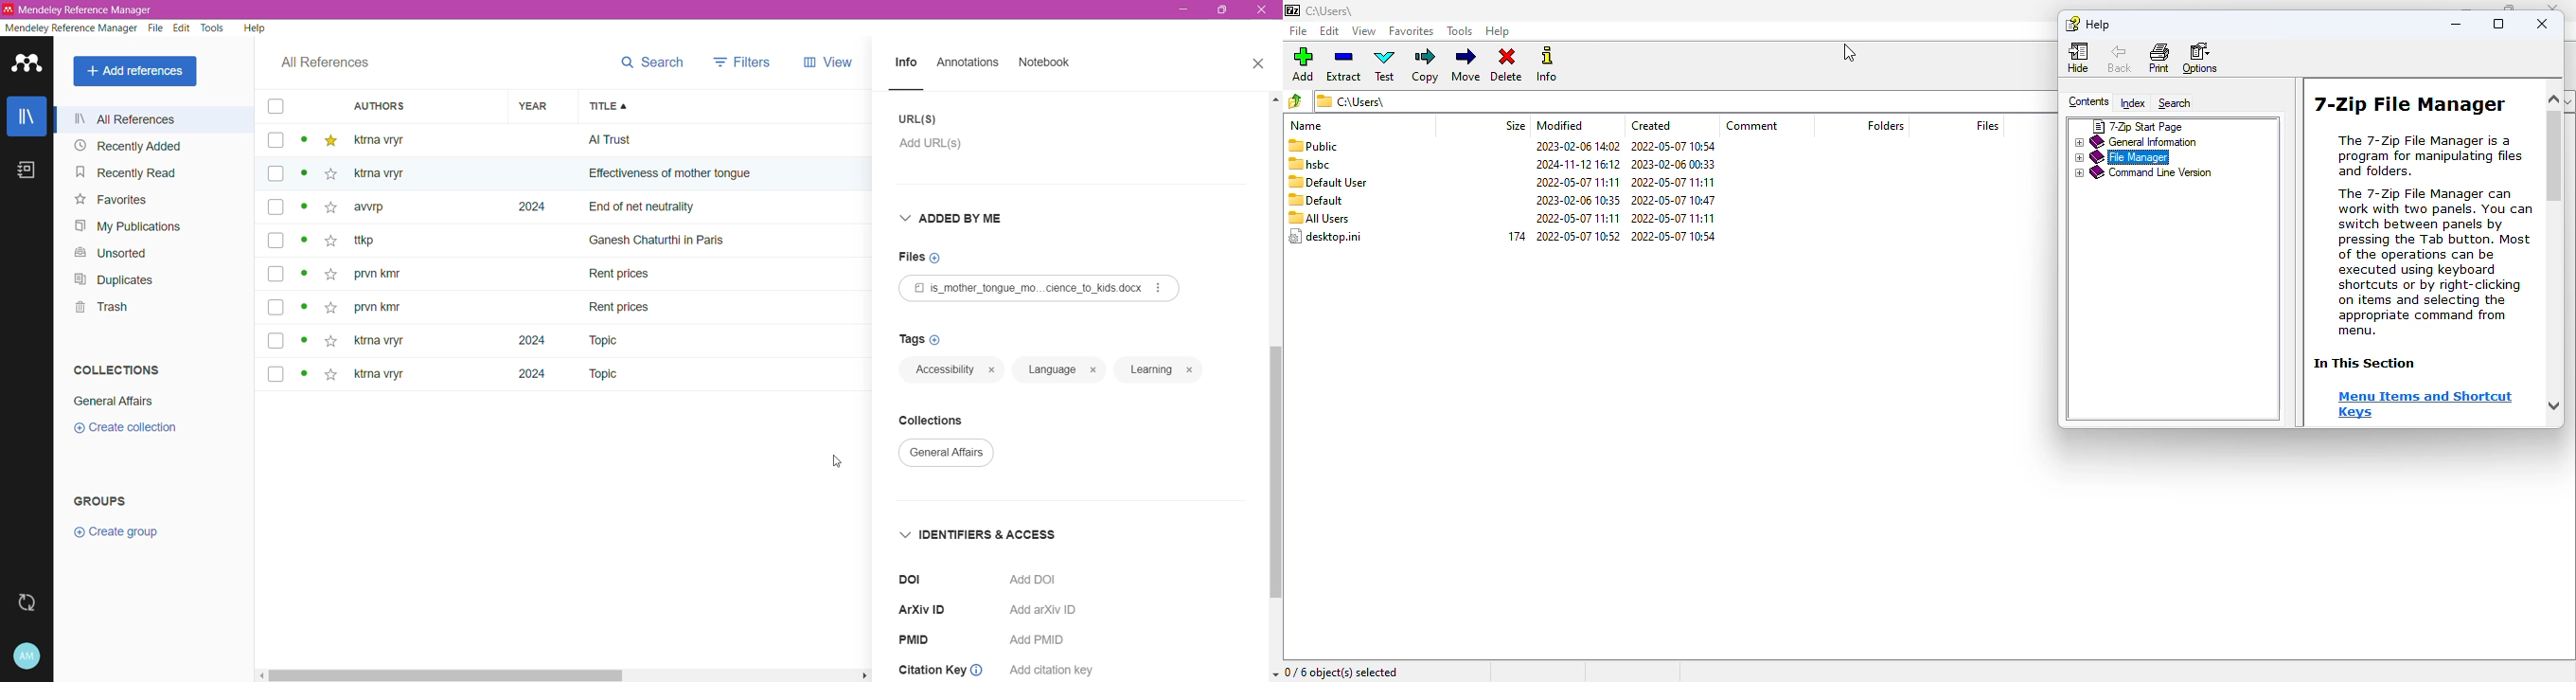 Image resolution: width=2576 pixels, height=700 pixels. Describe the element at coordinates (1275, 383) in the screenshot. I see `Vertical Scroll Bar dragged to final position` at that location.